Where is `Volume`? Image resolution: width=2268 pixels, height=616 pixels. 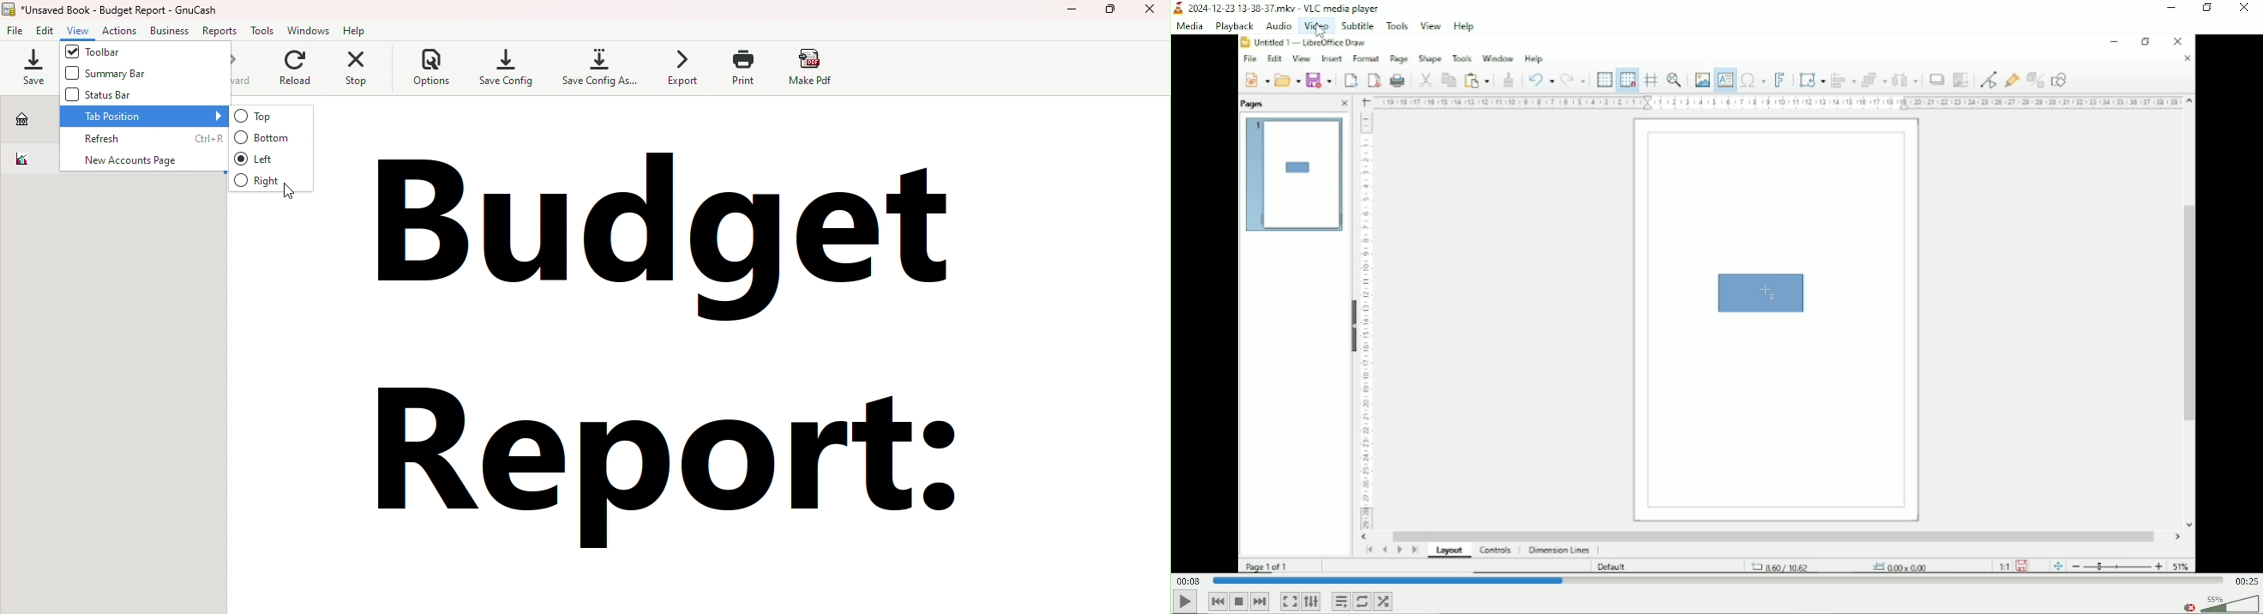
Volume is located at coordinates (2231, 604).